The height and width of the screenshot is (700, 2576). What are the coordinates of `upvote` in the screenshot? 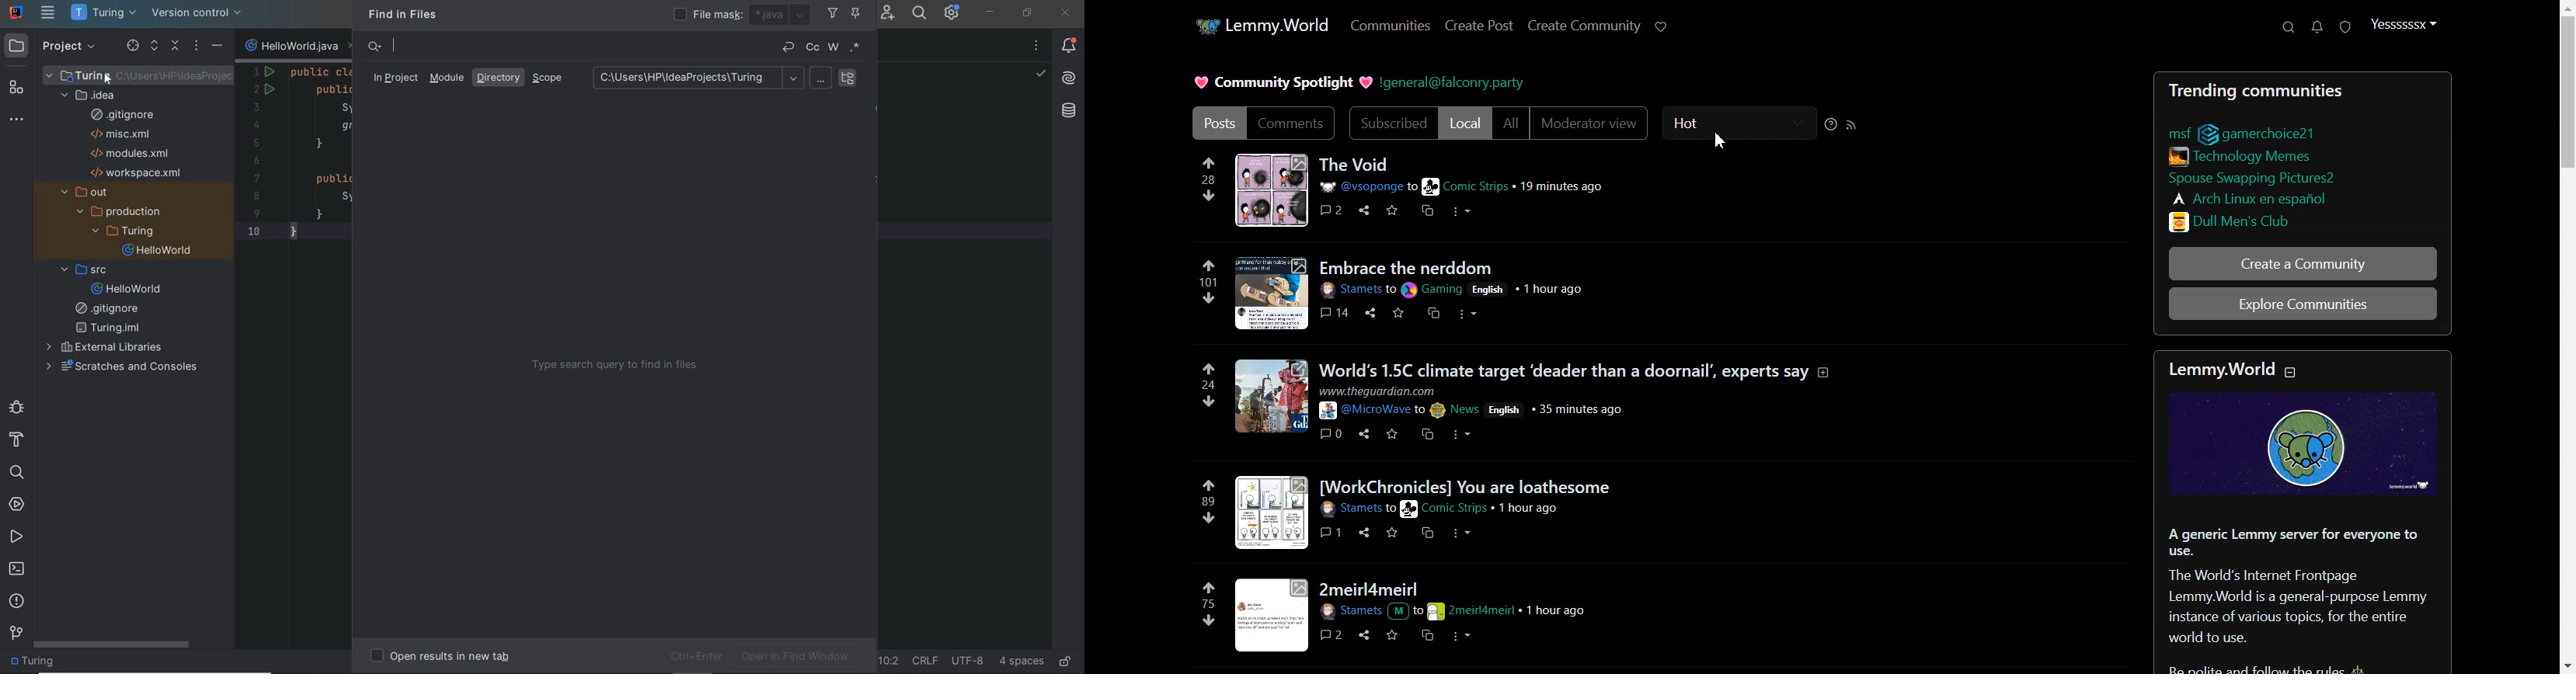 It's located at (1208, 266).